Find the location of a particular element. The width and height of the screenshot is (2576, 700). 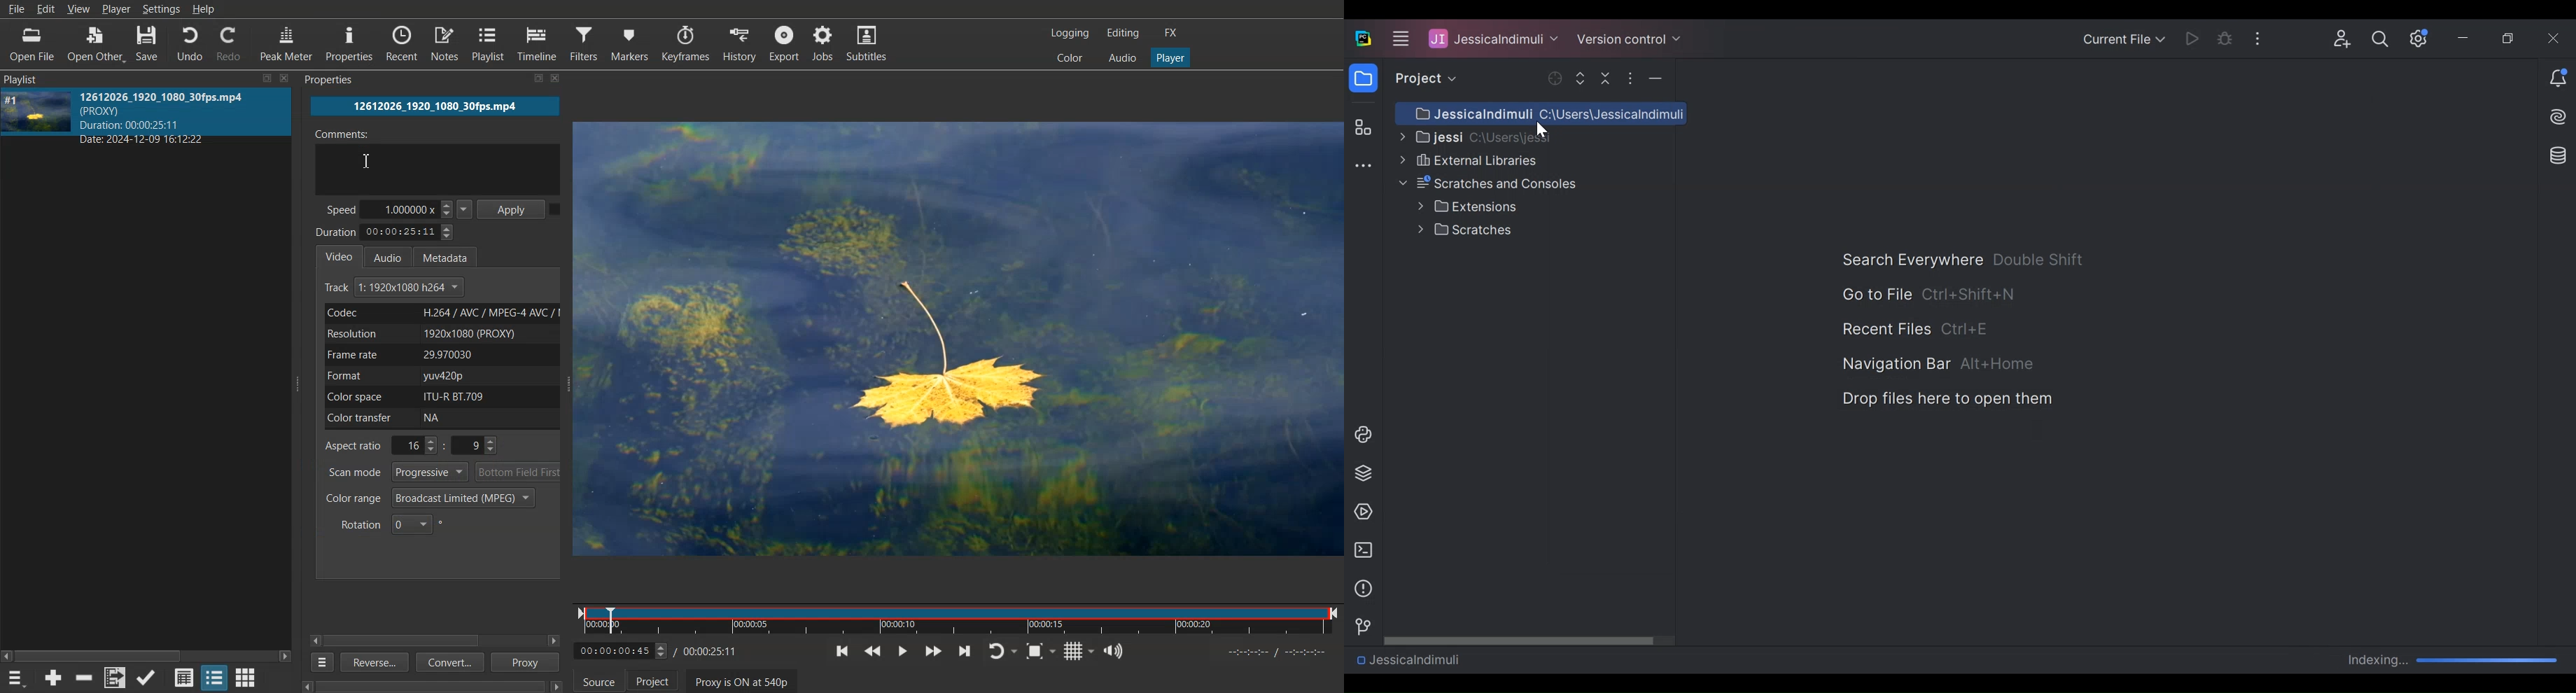

close is located at coordinates (284, 77).